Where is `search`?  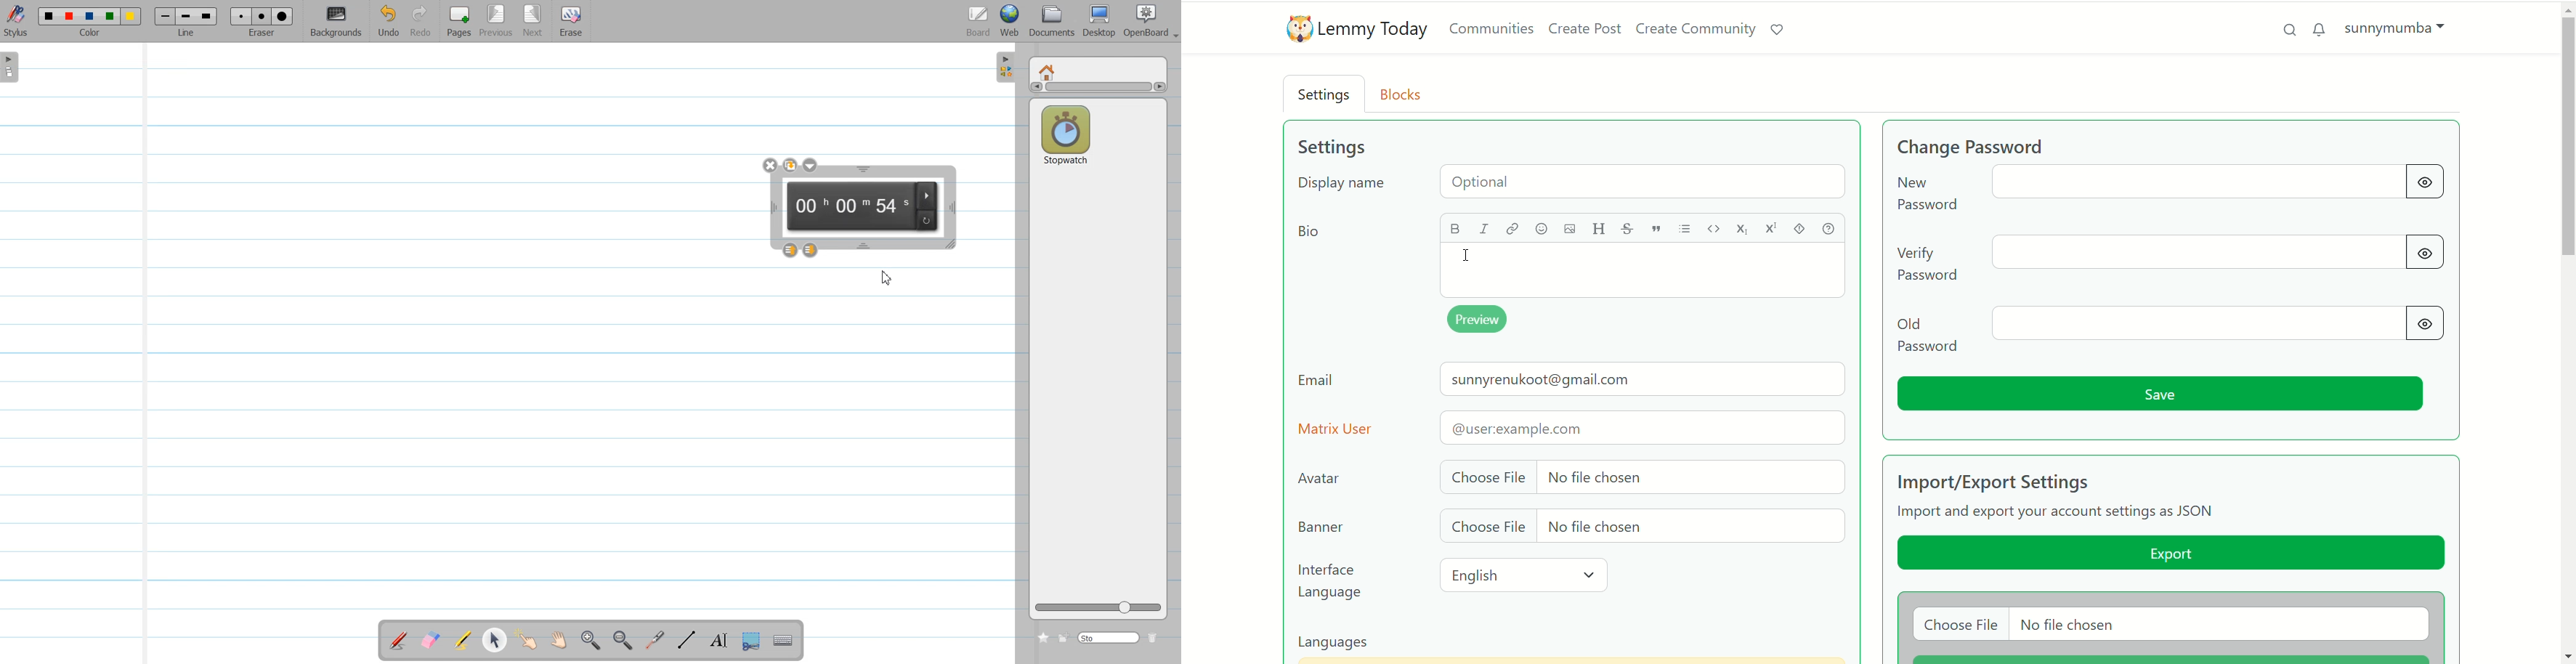
search is located at coordinates (2285, 28).